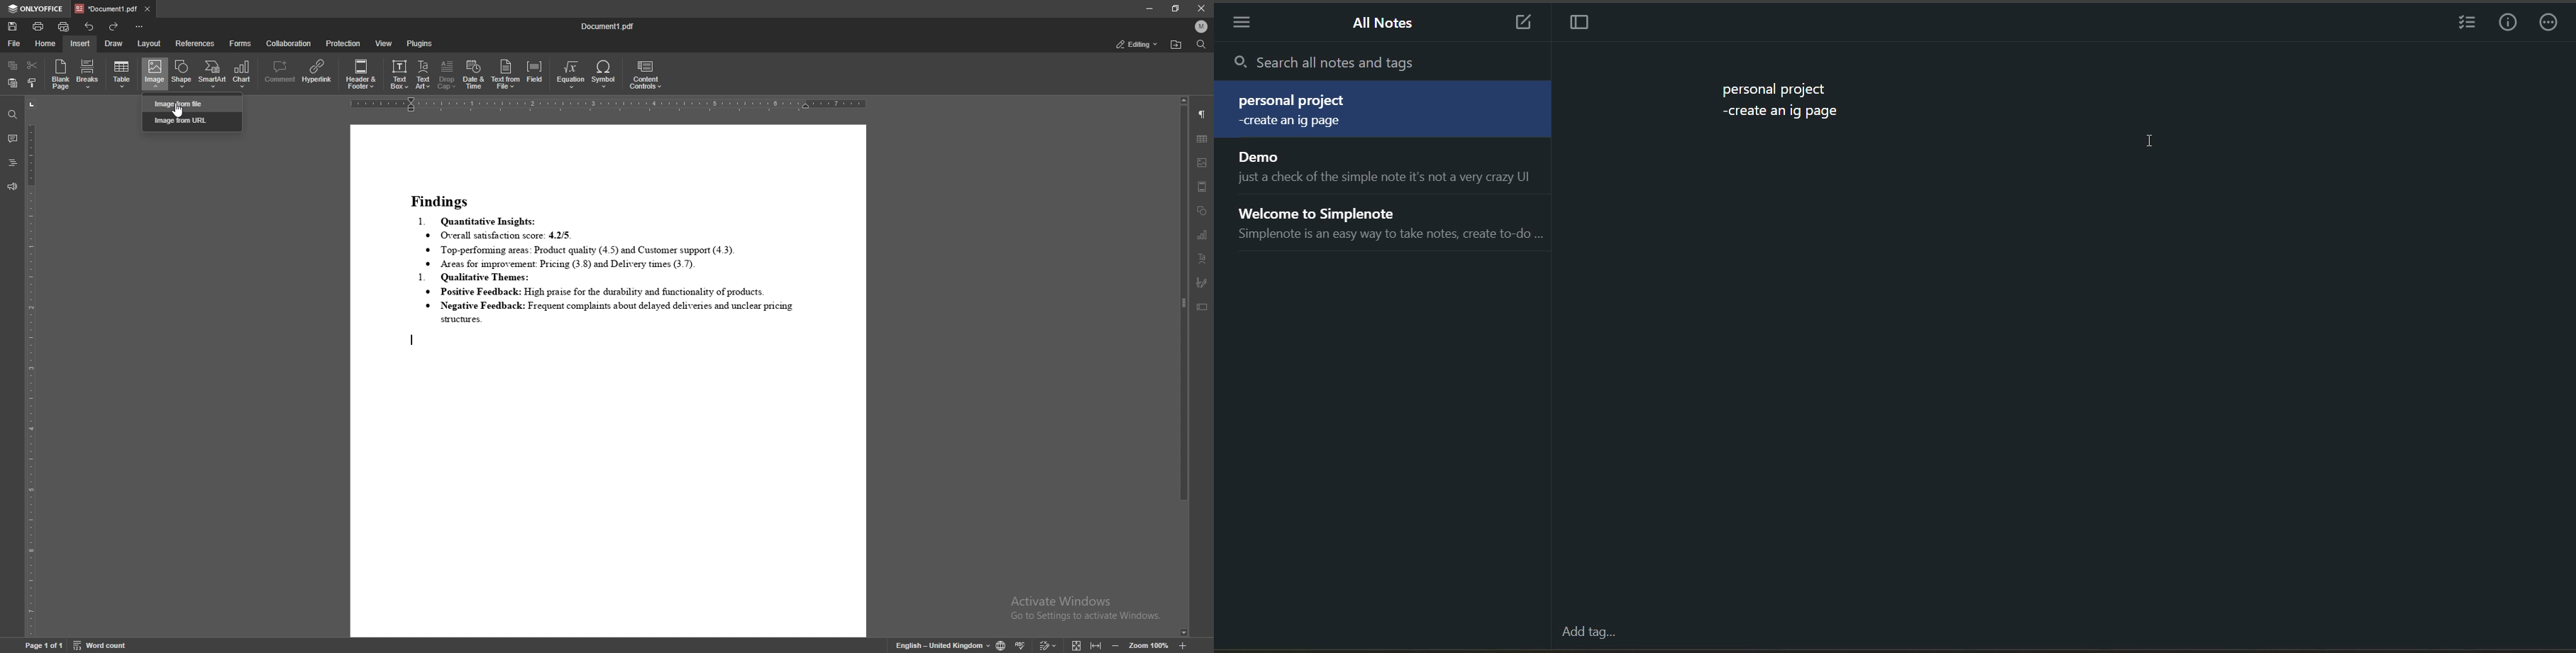 The height and width of the screenshot is (672, 2576). I want to click on file, so click(15, 43).